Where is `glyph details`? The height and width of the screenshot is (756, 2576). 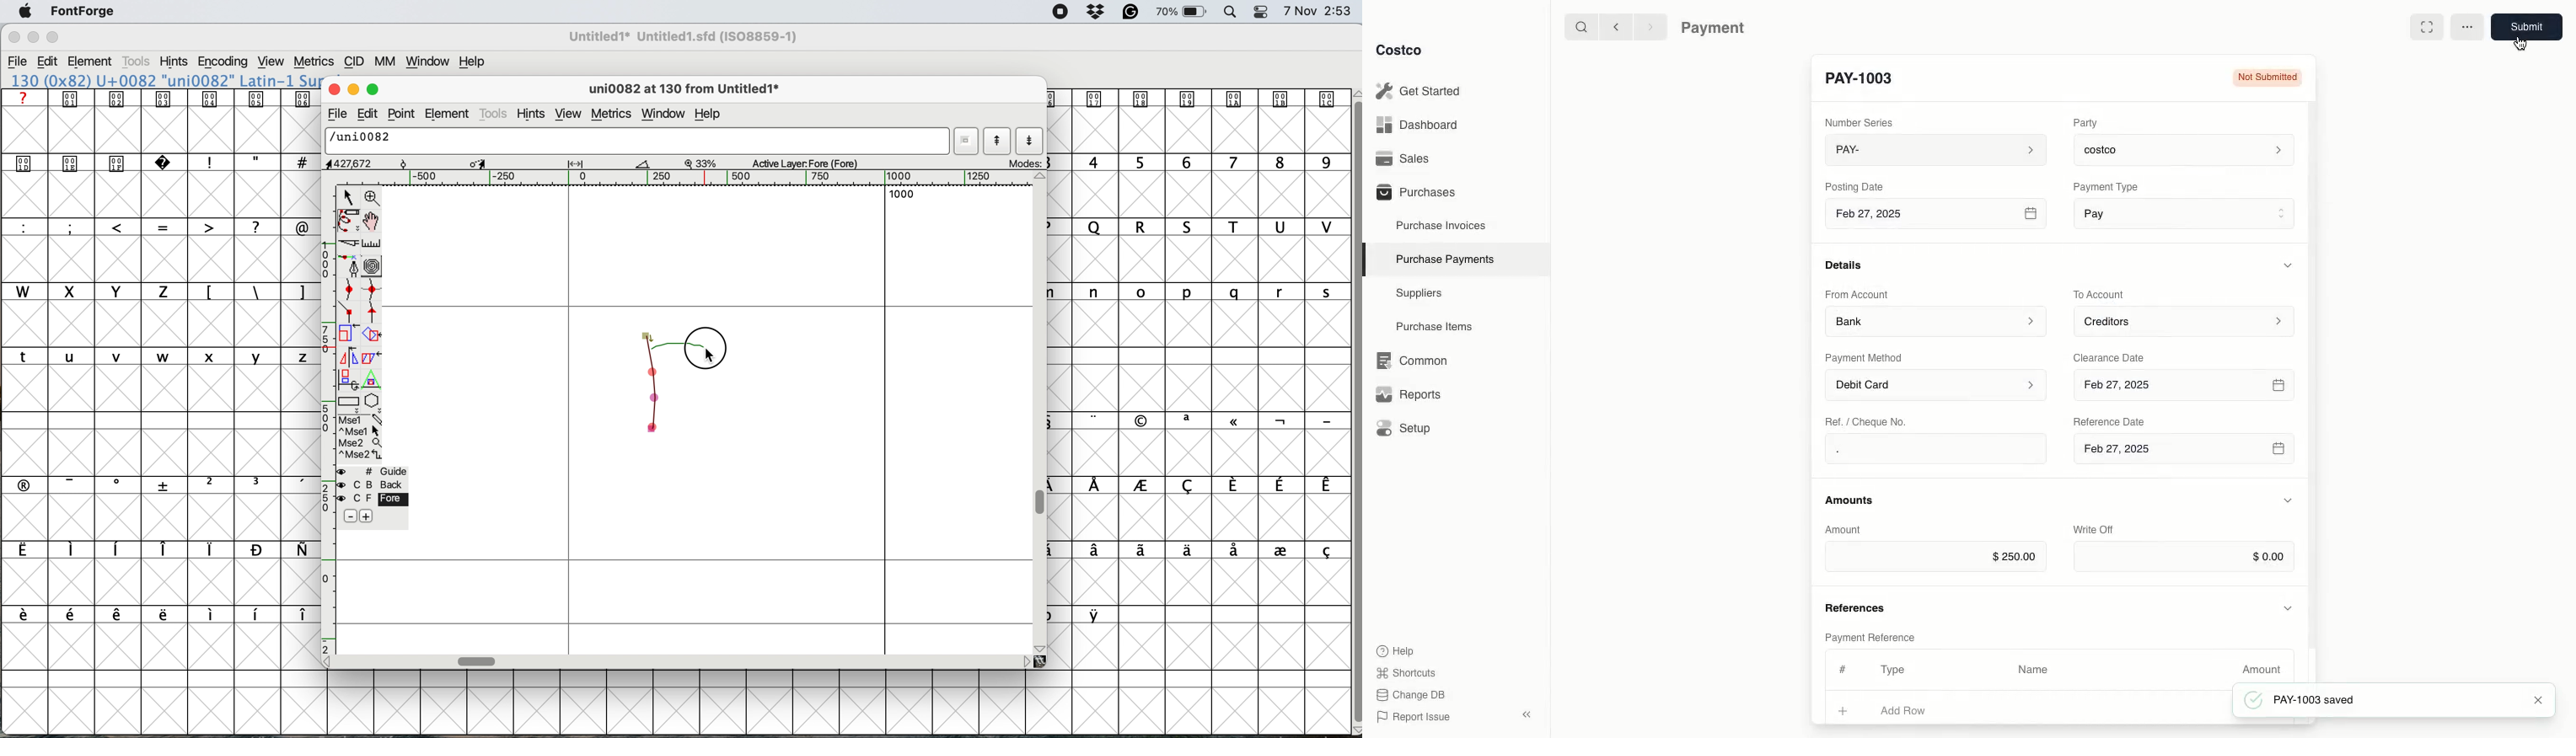 glyph details is located at coordinates (690, 90).